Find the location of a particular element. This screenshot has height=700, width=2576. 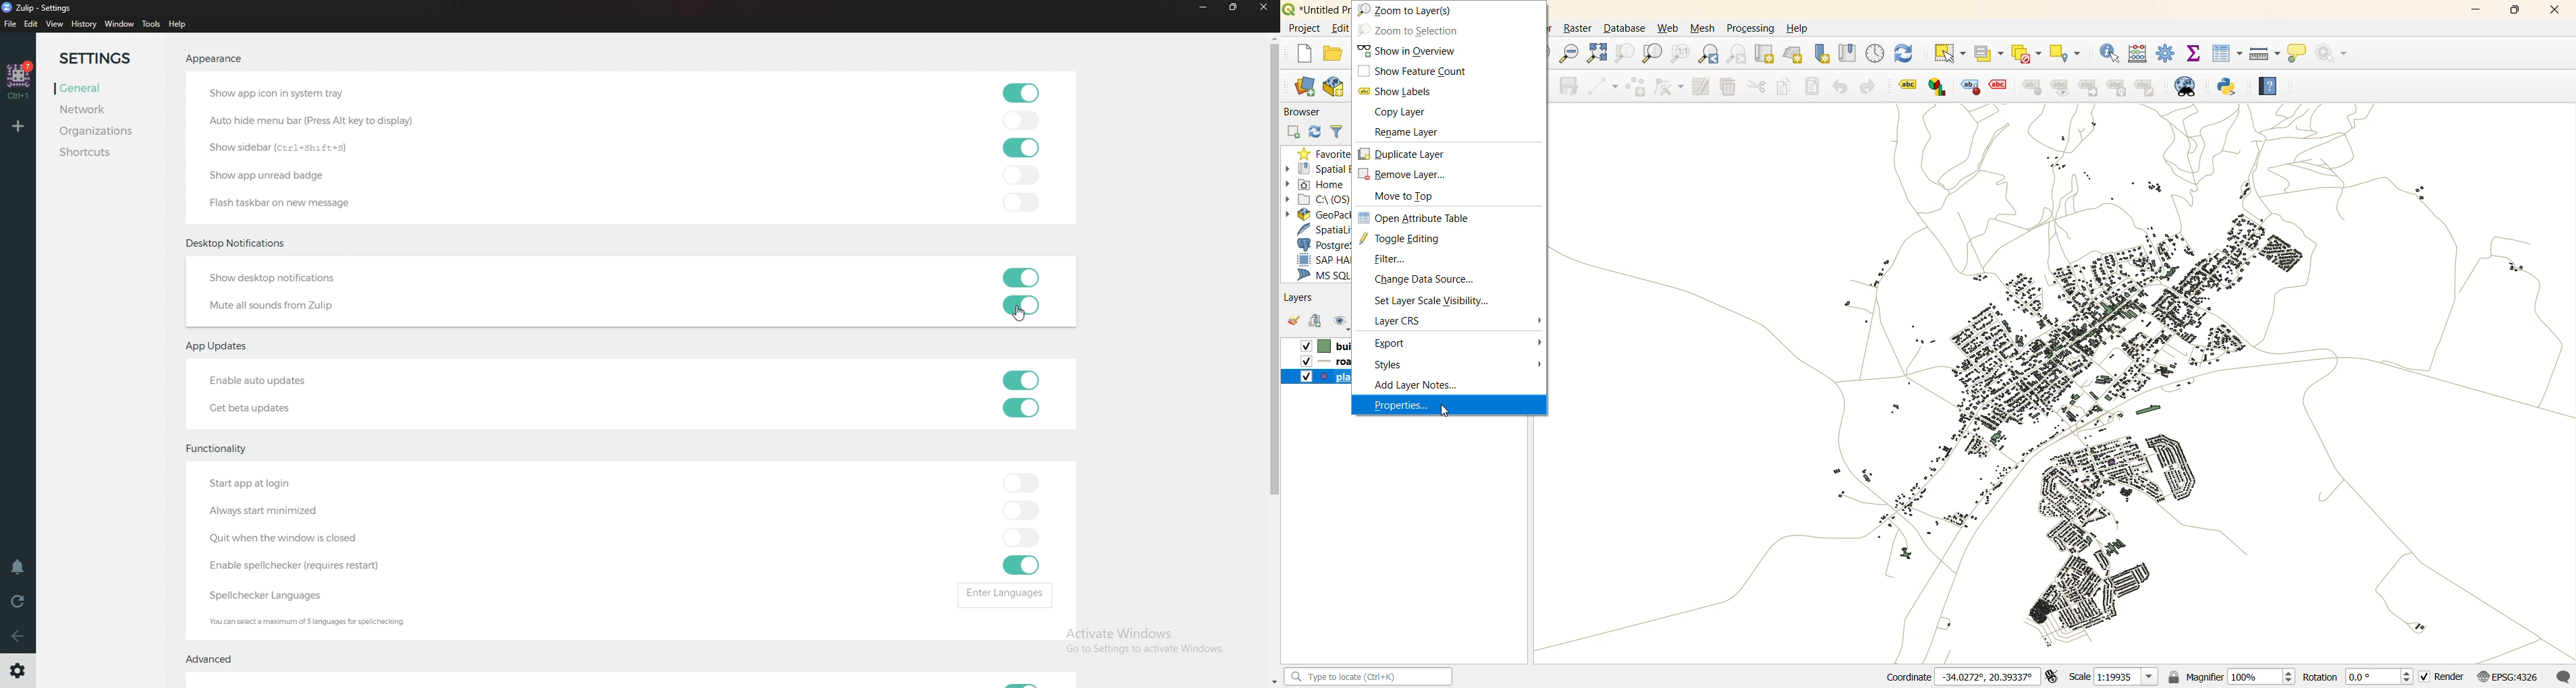

cut is located at coordinates (1759, 88).